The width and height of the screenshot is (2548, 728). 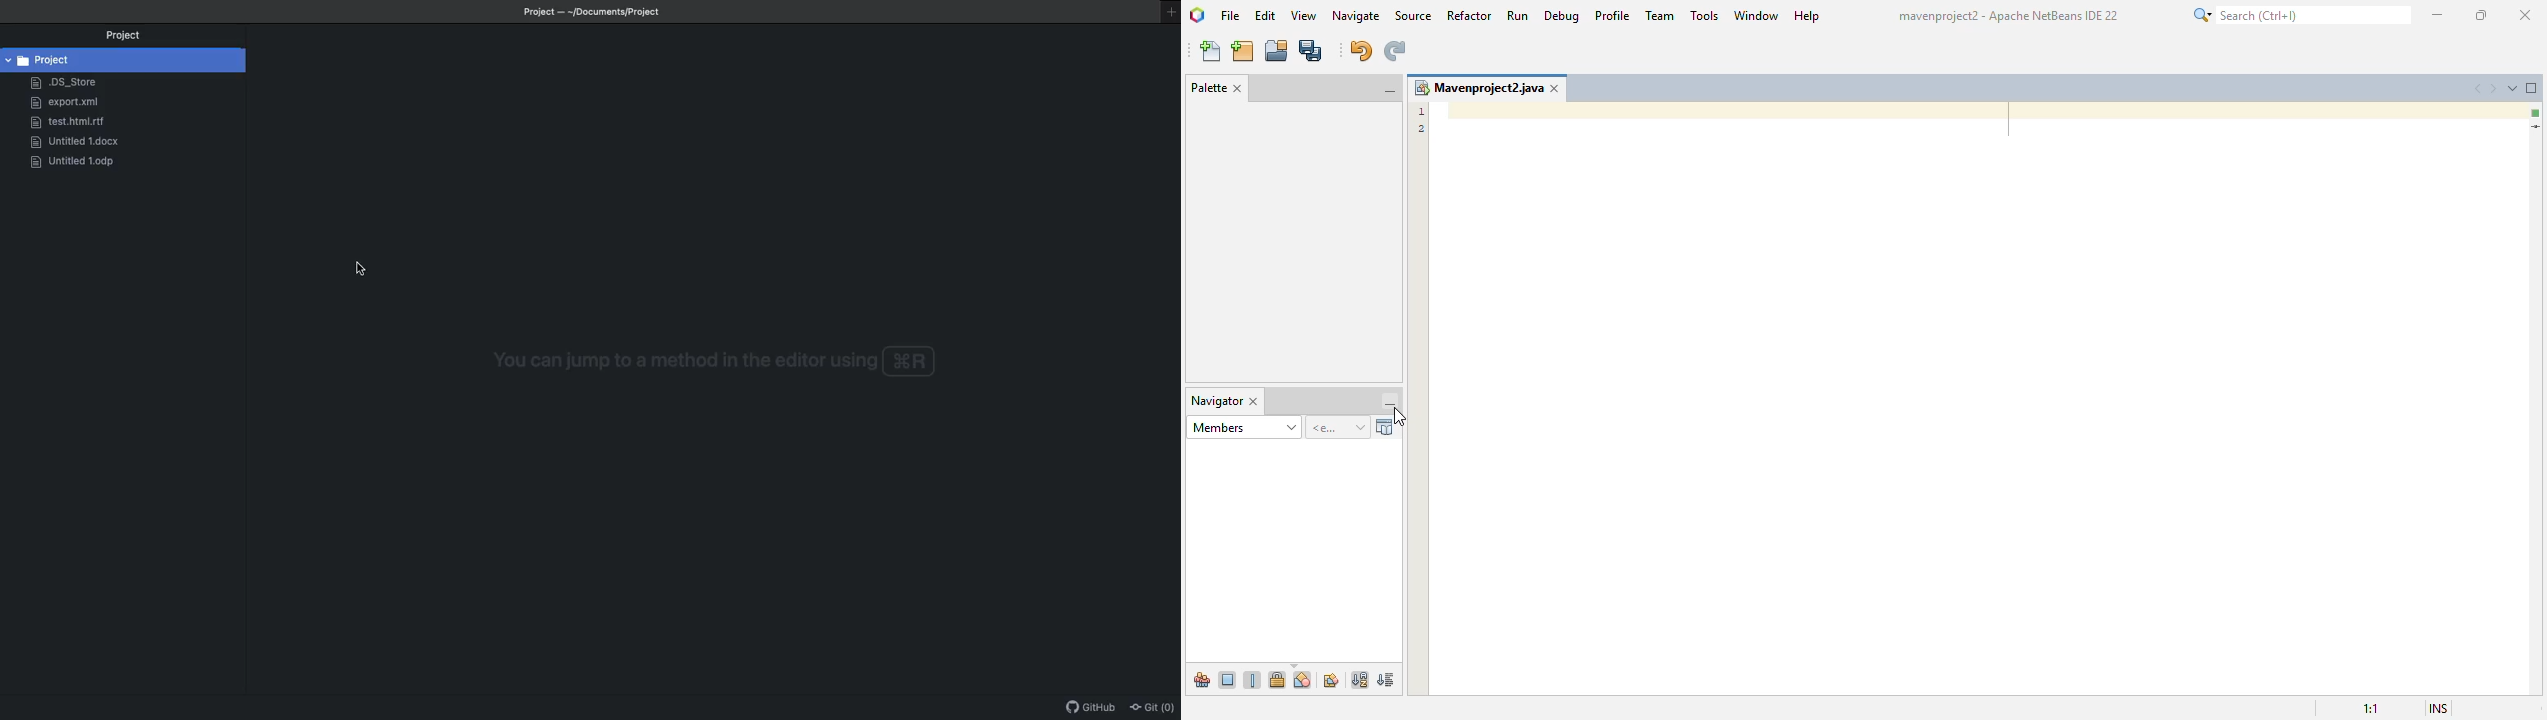 I want to click on rlf, so click(x=61, y=122).